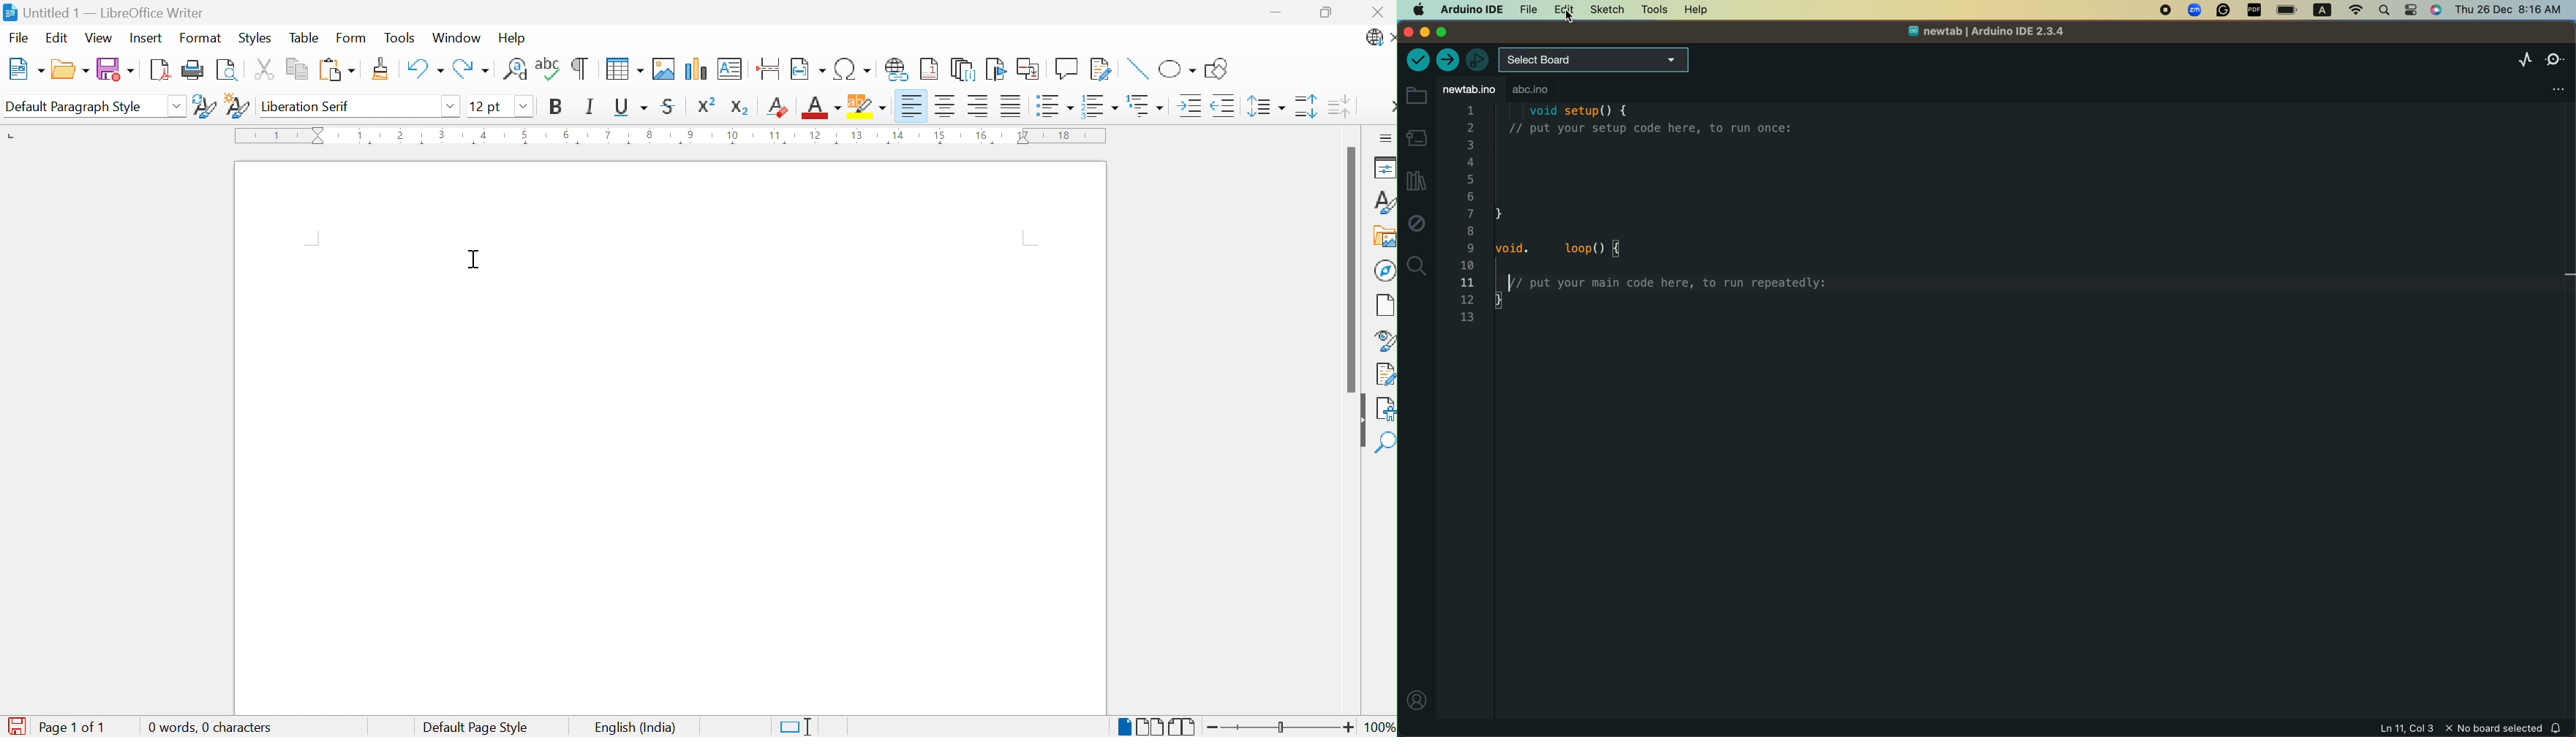  What do you see at coordinates (1347, 269) in the screenshot?
I see `Scroll Bar` at bounding box center [1347, 269].